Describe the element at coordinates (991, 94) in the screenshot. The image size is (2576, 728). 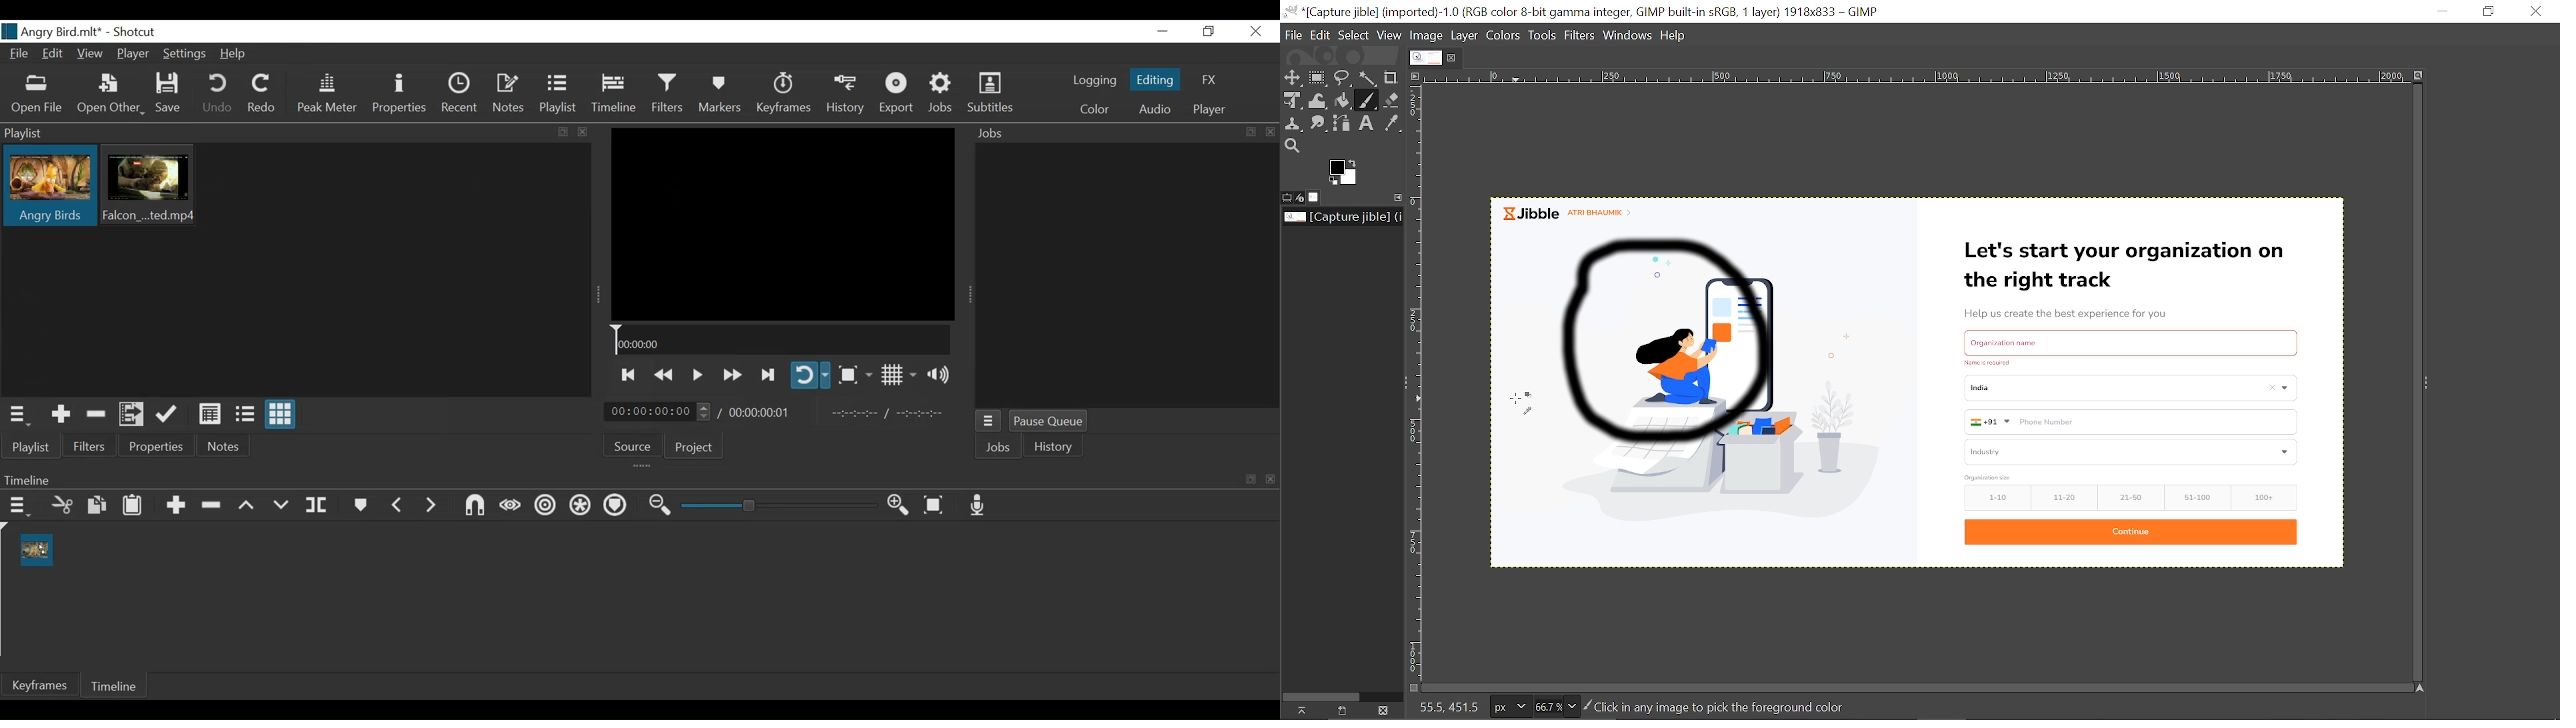
I see `Subtitles` at that location.